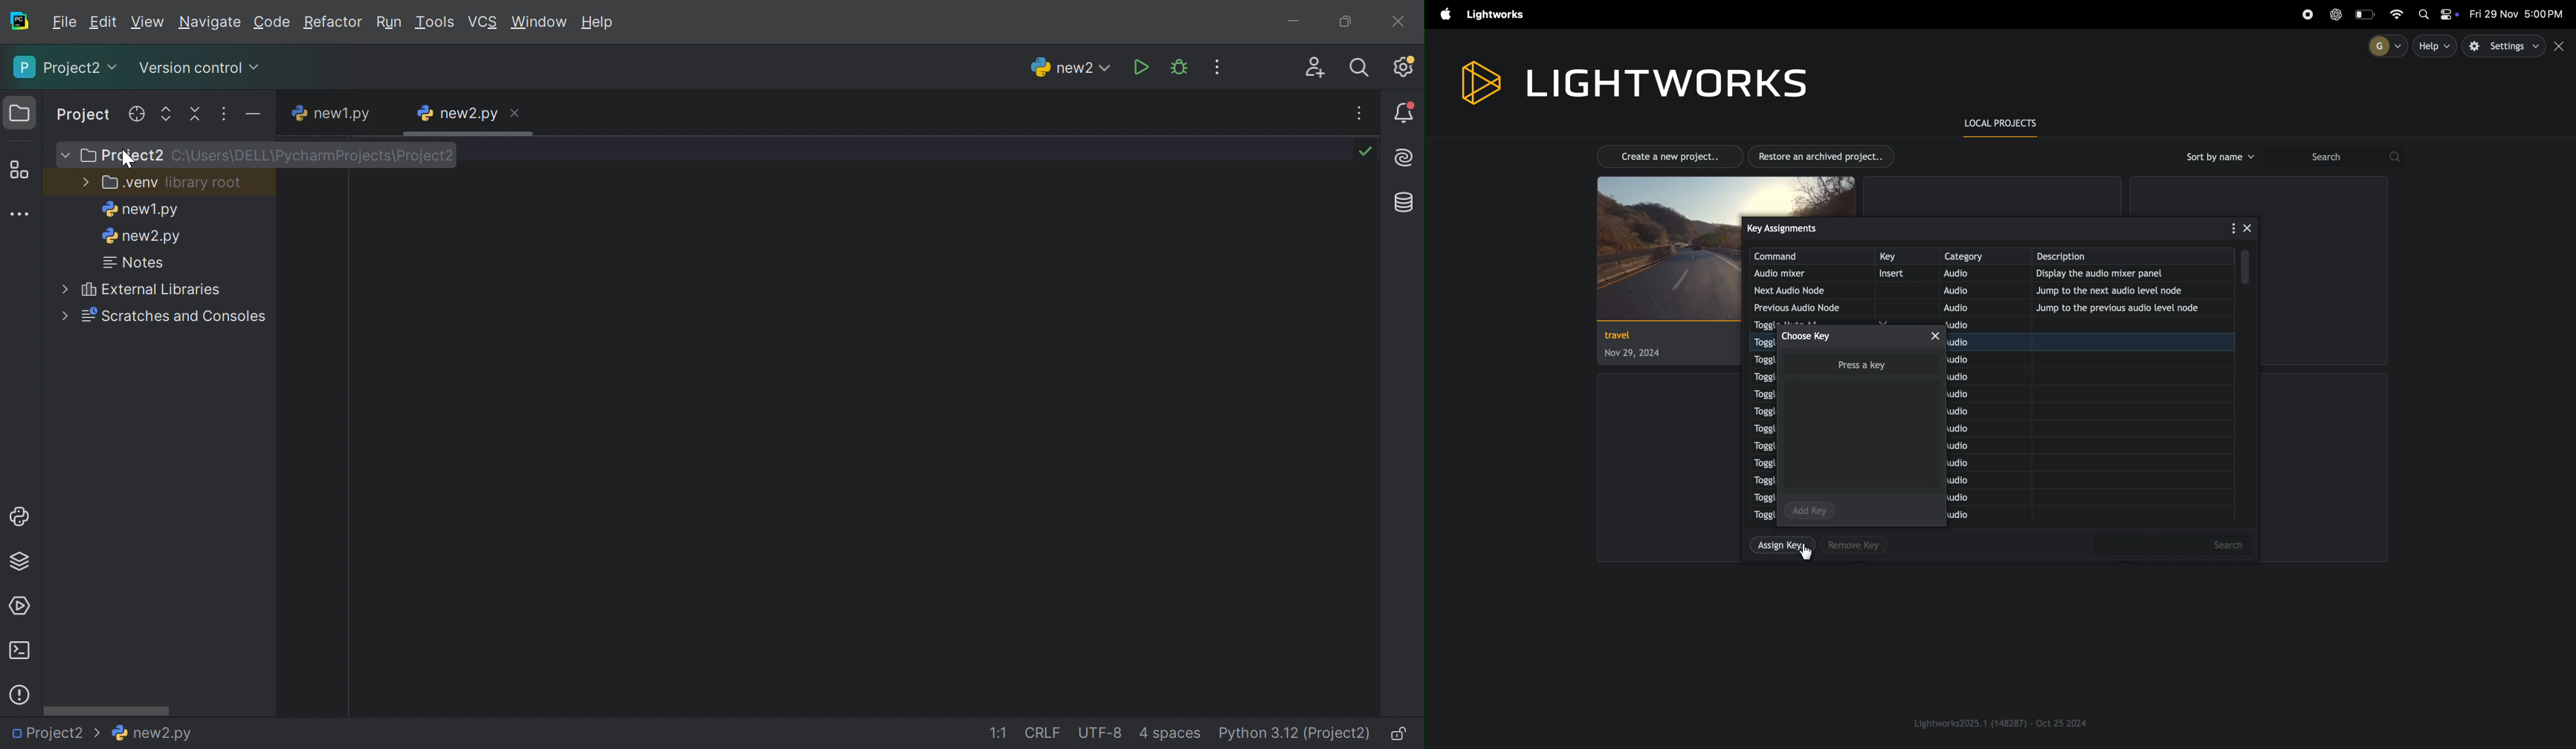 Image resolution: width=2576 pixels, height=756 pixels. What do you see at coordinates (2506, 47) in the screenshot?
I see `settings` at bounding box center [2506, 47].